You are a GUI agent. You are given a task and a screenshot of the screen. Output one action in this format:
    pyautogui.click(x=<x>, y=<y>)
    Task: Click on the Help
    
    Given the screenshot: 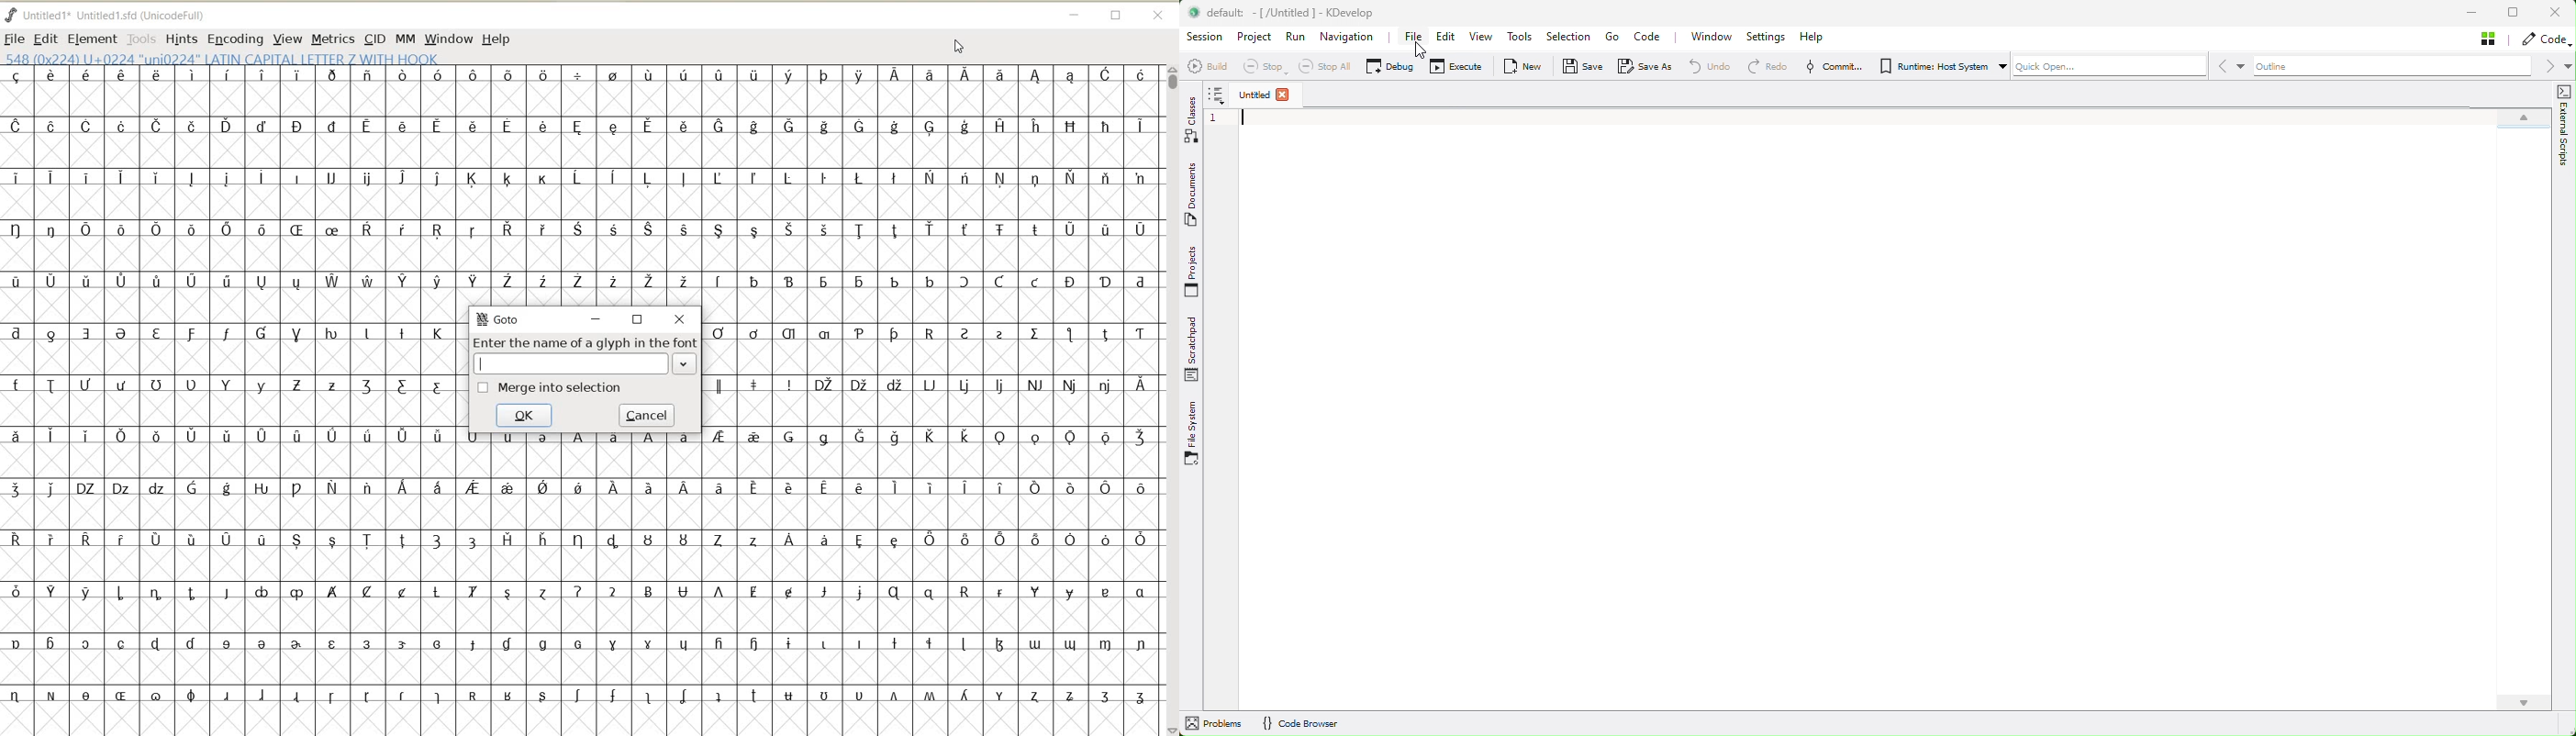 What is the action you would take?
    pyautogui.click(x=1813, y=39)
    